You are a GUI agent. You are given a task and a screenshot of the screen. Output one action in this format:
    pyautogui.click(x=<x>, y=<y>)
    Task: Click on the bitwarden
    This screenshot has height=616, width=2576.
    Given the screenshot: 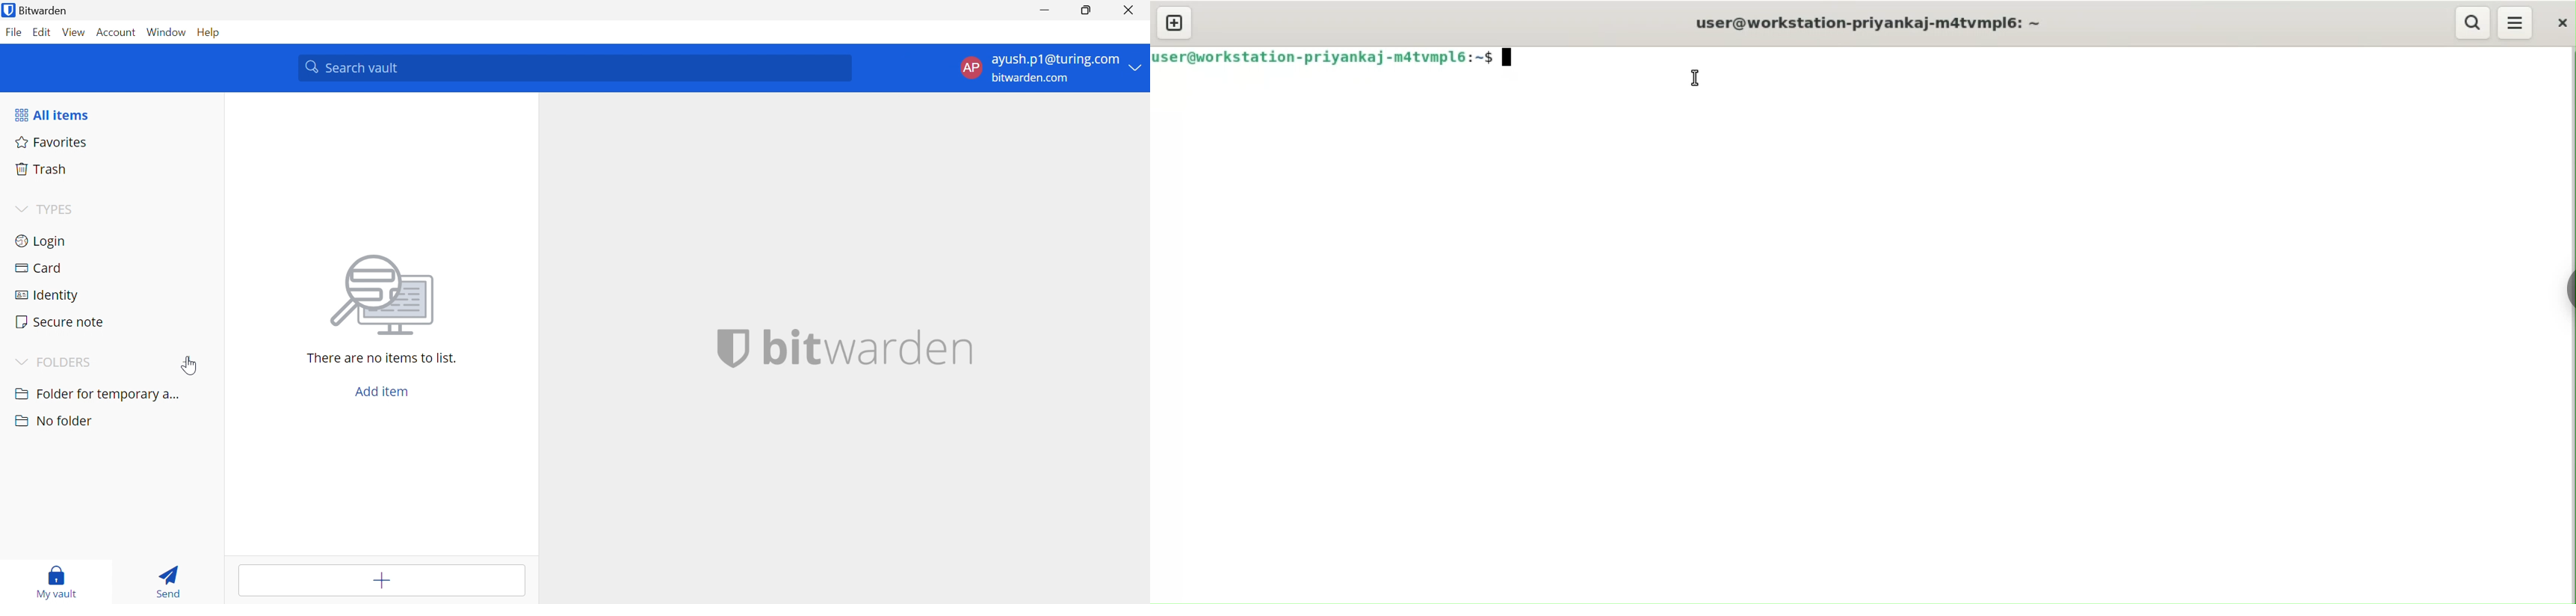 What is the action you would take?
    pyautogui.click(x=870, y=349)
    